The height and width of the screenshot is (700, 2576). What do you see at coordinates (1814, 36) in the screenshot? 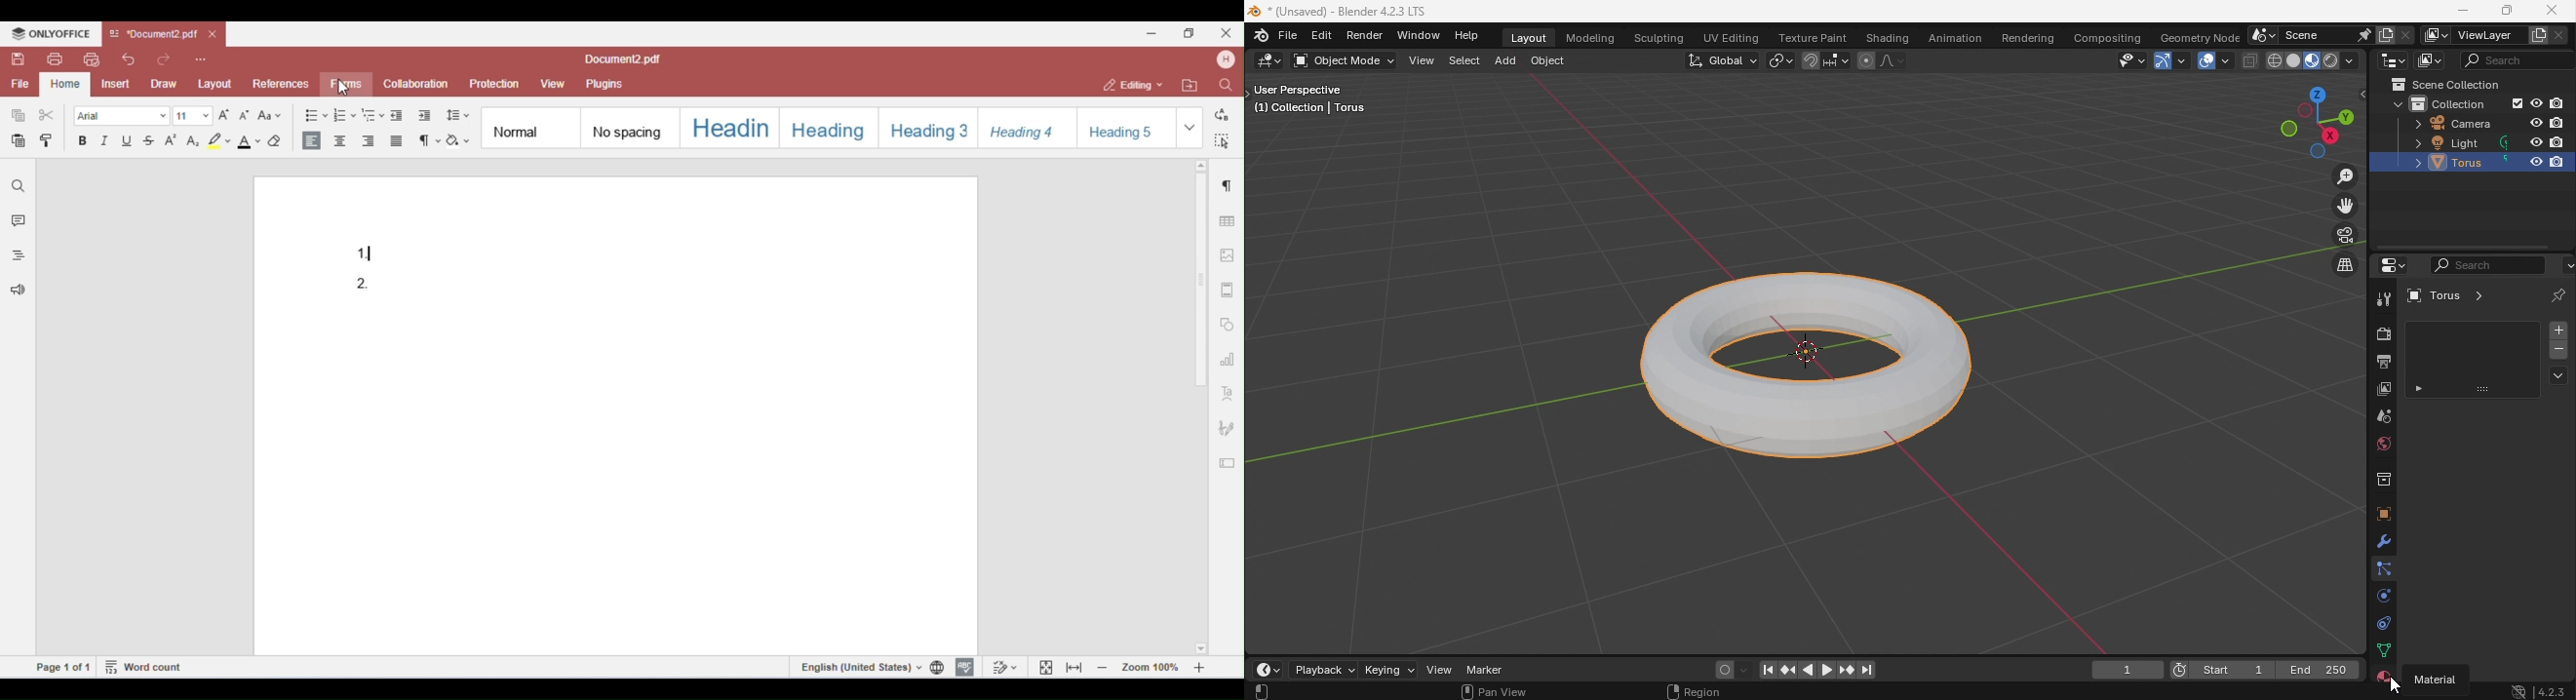
I see `Texture paint` at bounding box center [1814, 36].